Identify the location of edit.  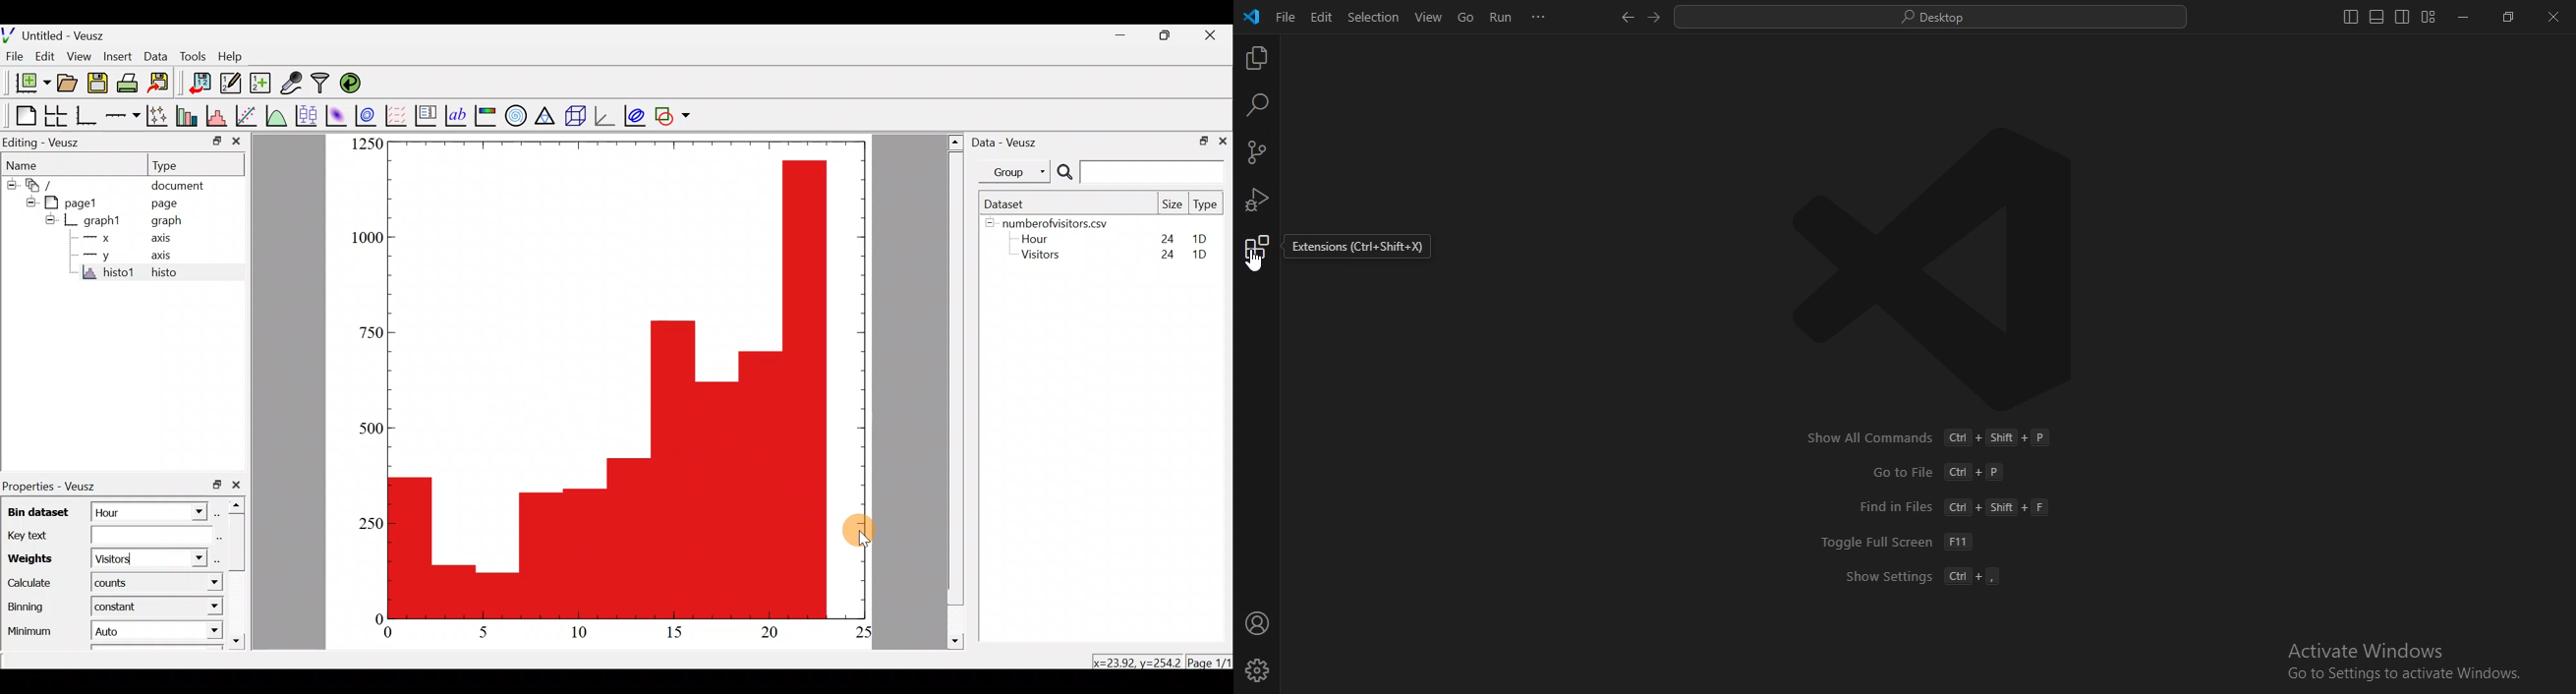
(1320, 17).